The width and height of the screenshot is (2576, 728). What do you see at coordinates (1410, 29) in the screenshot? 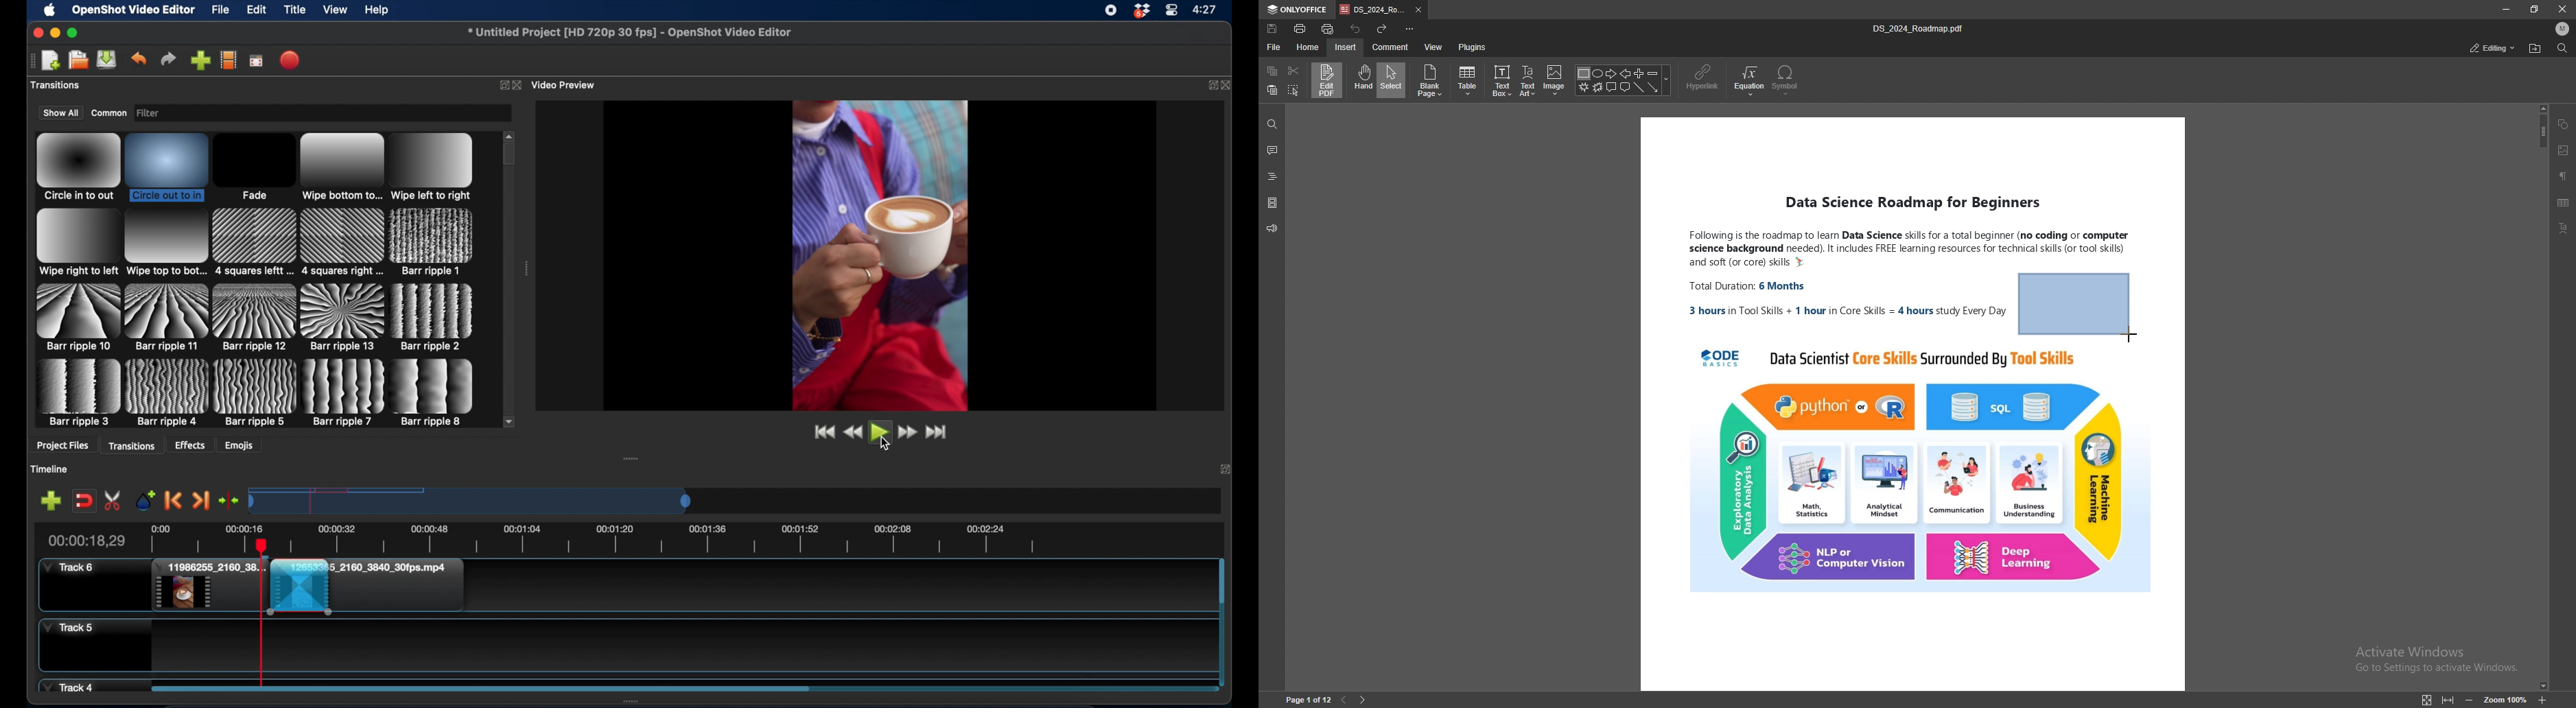
I see `customize quick access toolbar` at bounding box center [1410, 29].